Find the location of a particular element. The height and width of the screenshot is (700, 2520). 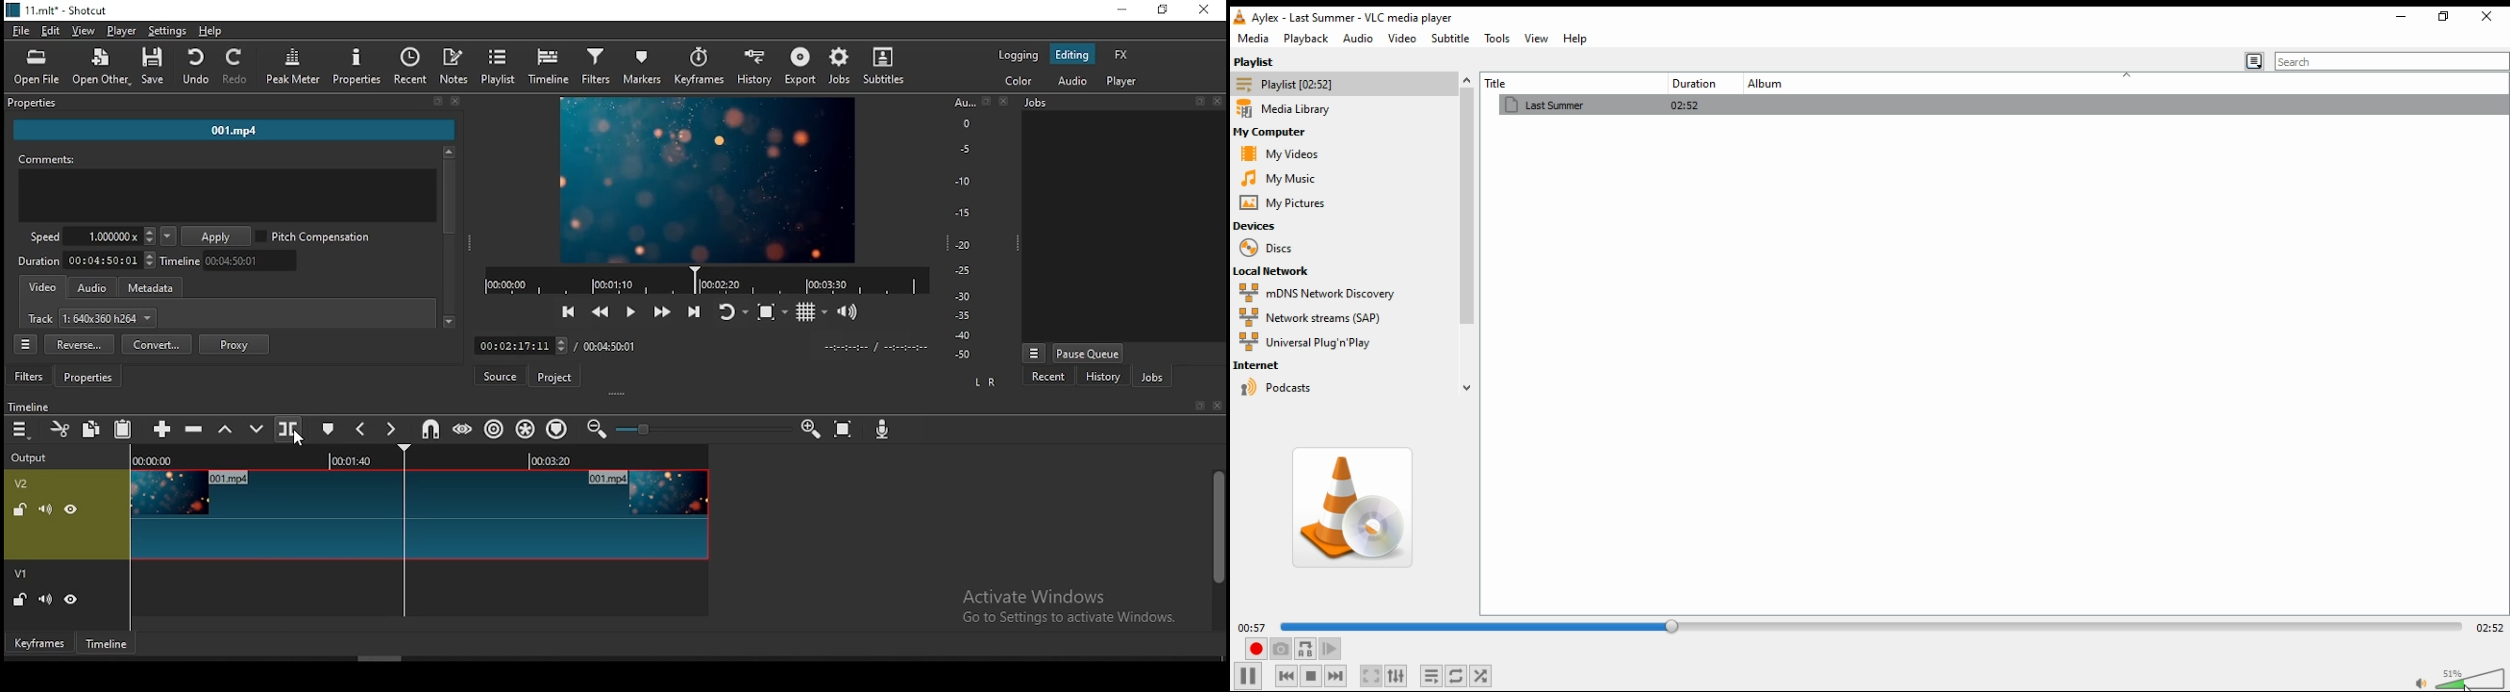

00:57 is located at coordinates (1253, 626).